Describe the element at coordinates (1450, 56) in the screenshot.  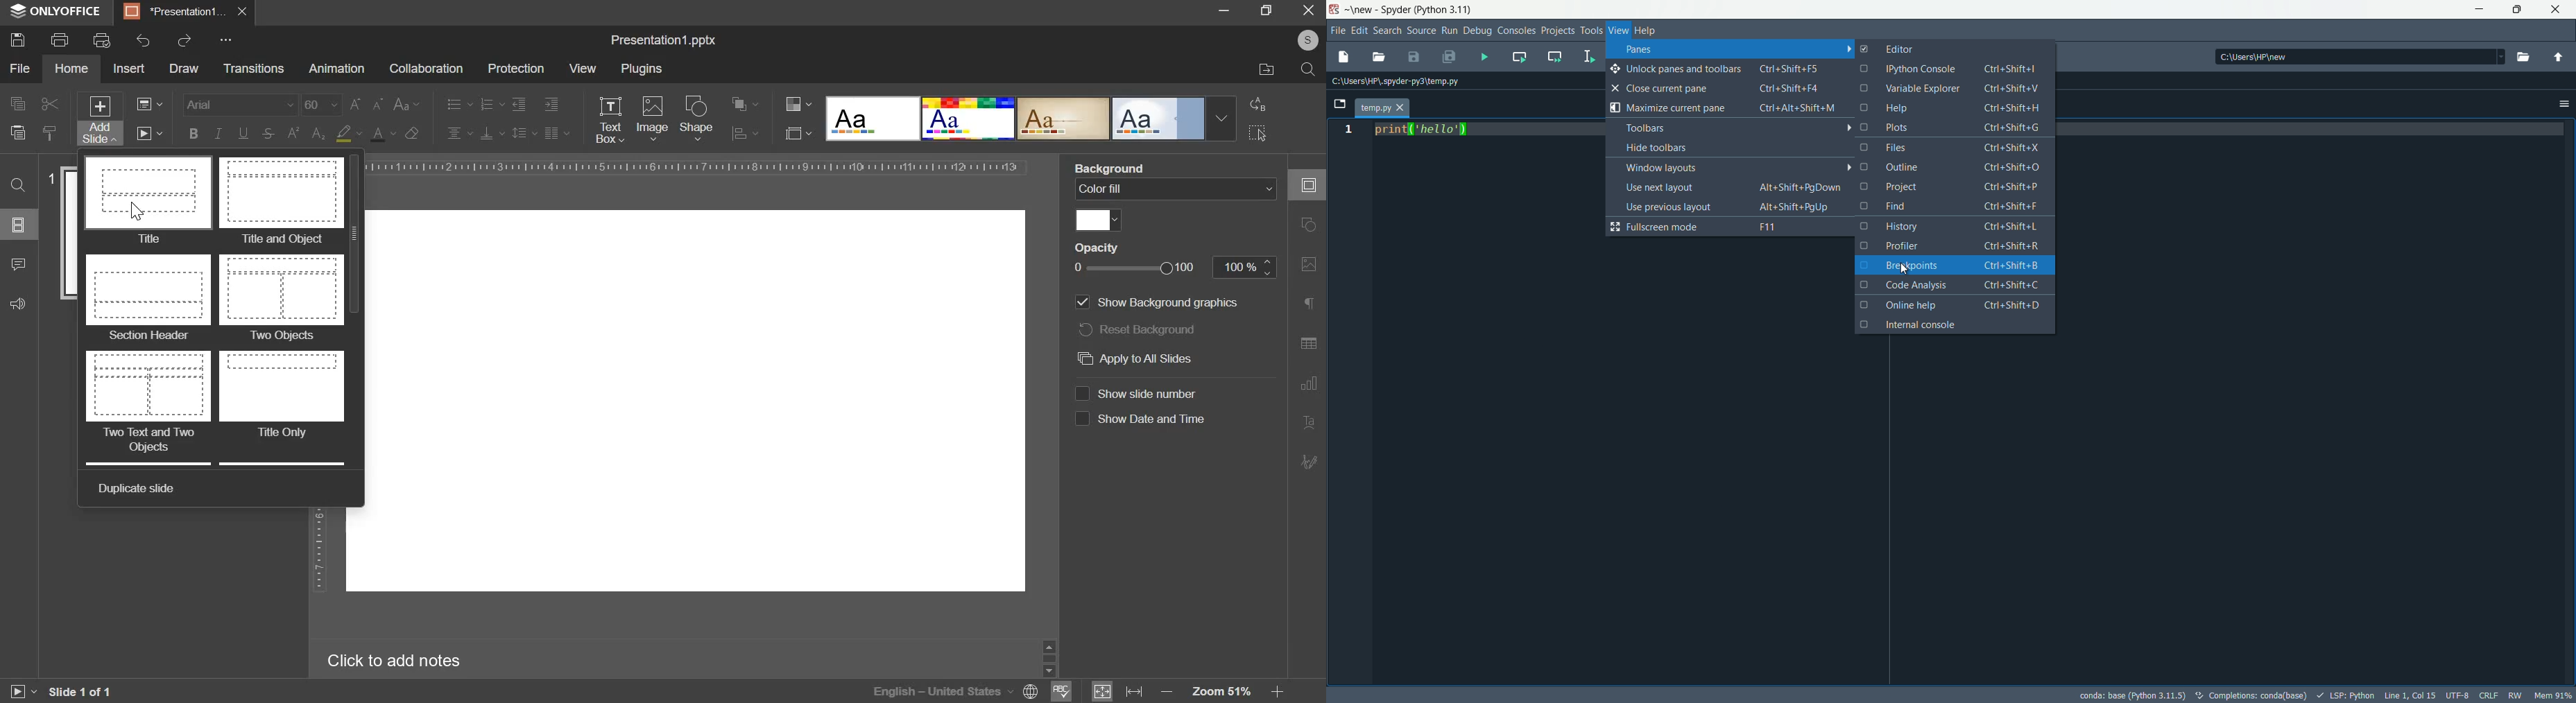
I see `save all files` at that location.